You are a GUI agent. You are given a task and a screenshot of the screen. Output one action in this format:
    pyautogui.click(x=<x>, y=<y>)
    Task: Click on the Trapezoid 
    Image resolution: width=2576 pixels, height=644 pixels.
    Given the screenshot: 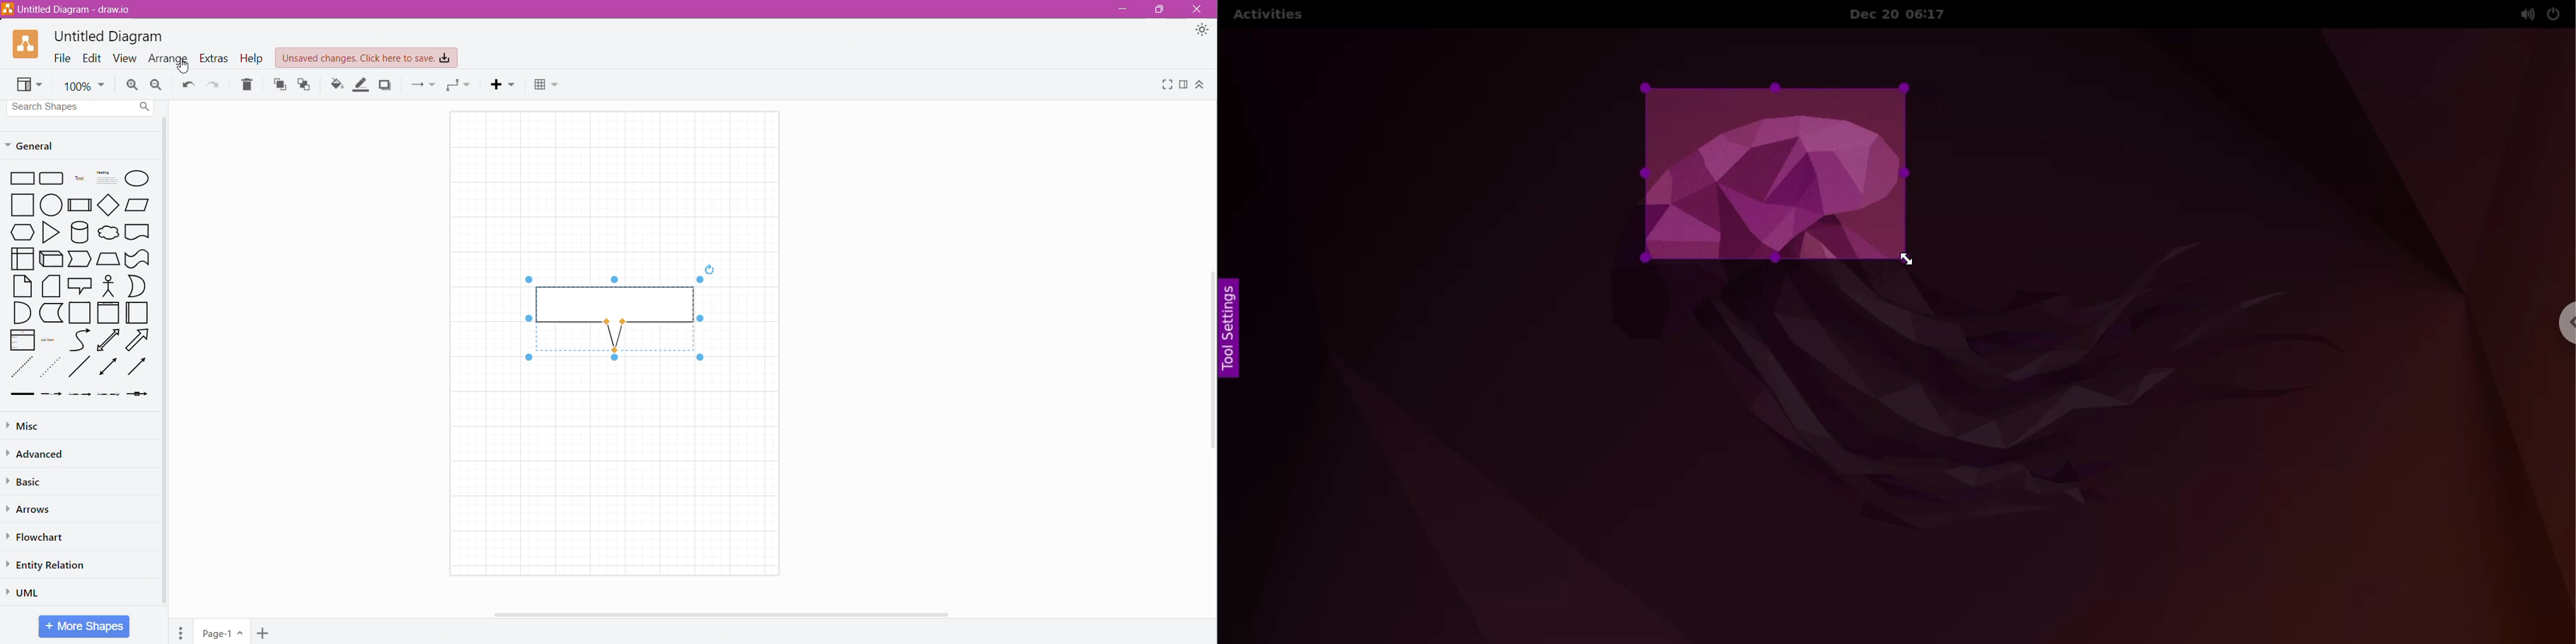 What is the action you would take?
    pyautogui.click(x=81, y=259)
    